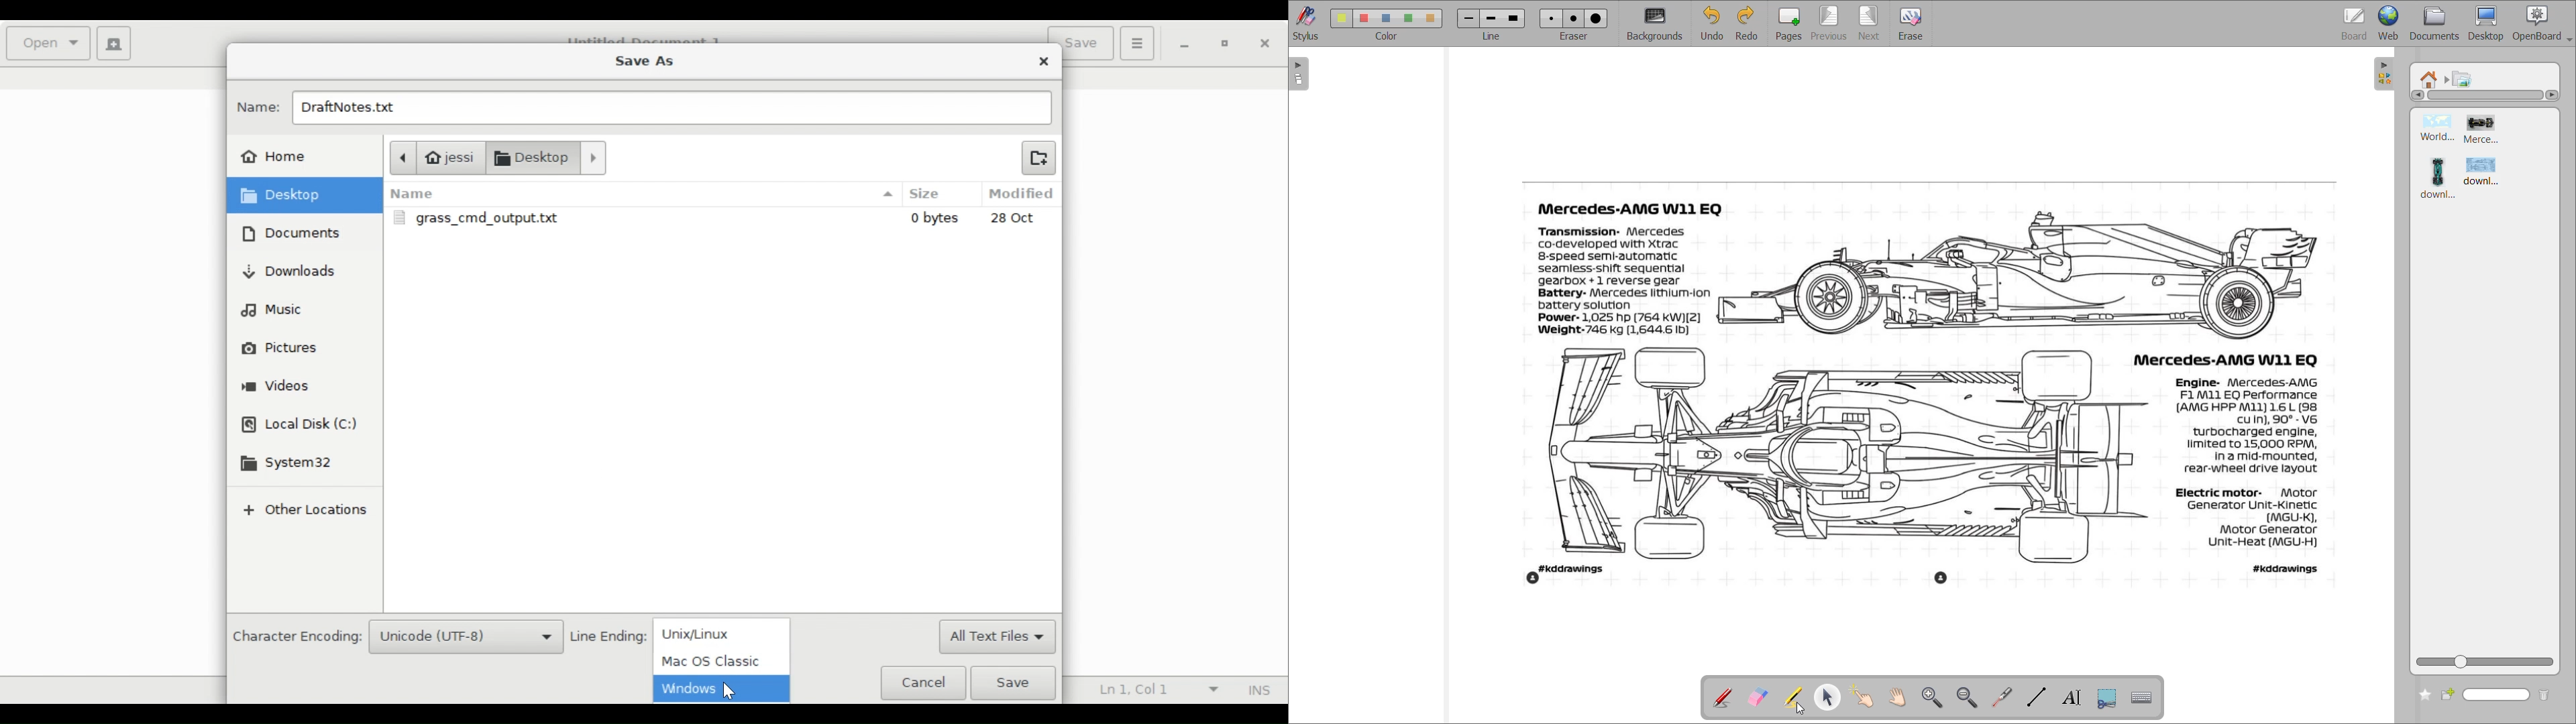  Describe the element at coordinates (2483, 172) in the screenshot. I see `image 4` at that location.